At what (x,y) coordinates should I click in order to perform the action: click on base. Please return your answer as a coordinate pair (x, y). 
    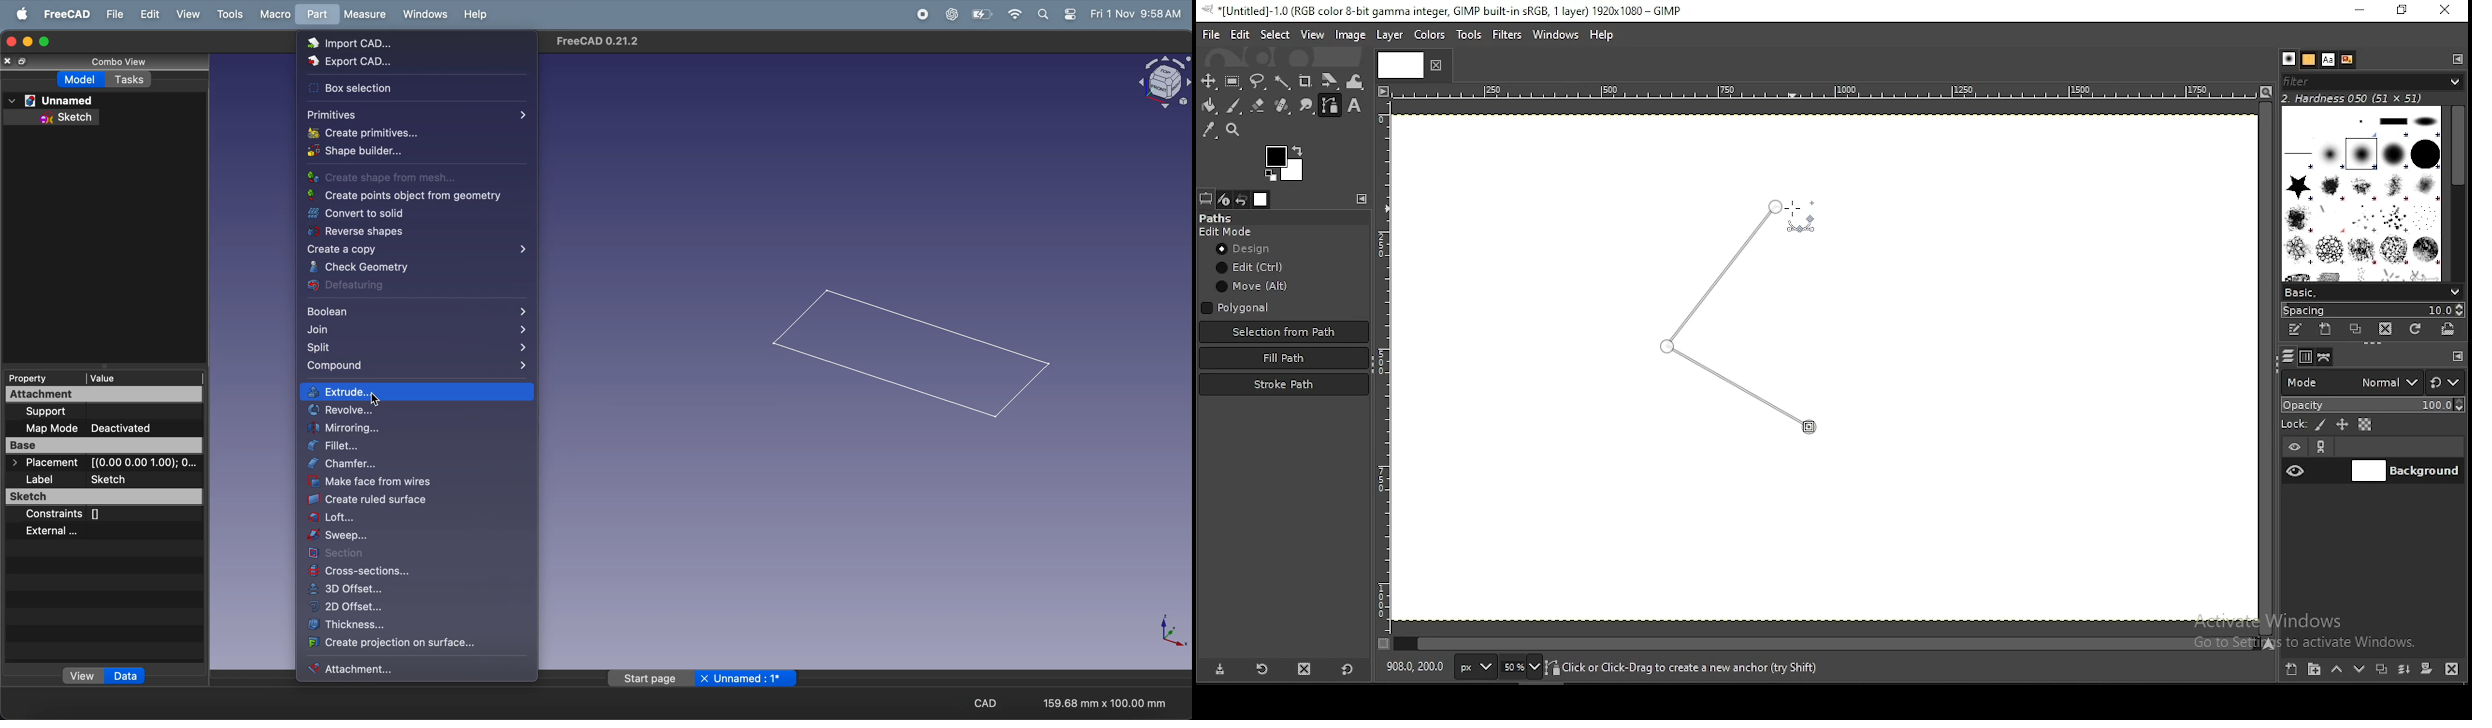
    Looking at the image, I should click on (102, 447).